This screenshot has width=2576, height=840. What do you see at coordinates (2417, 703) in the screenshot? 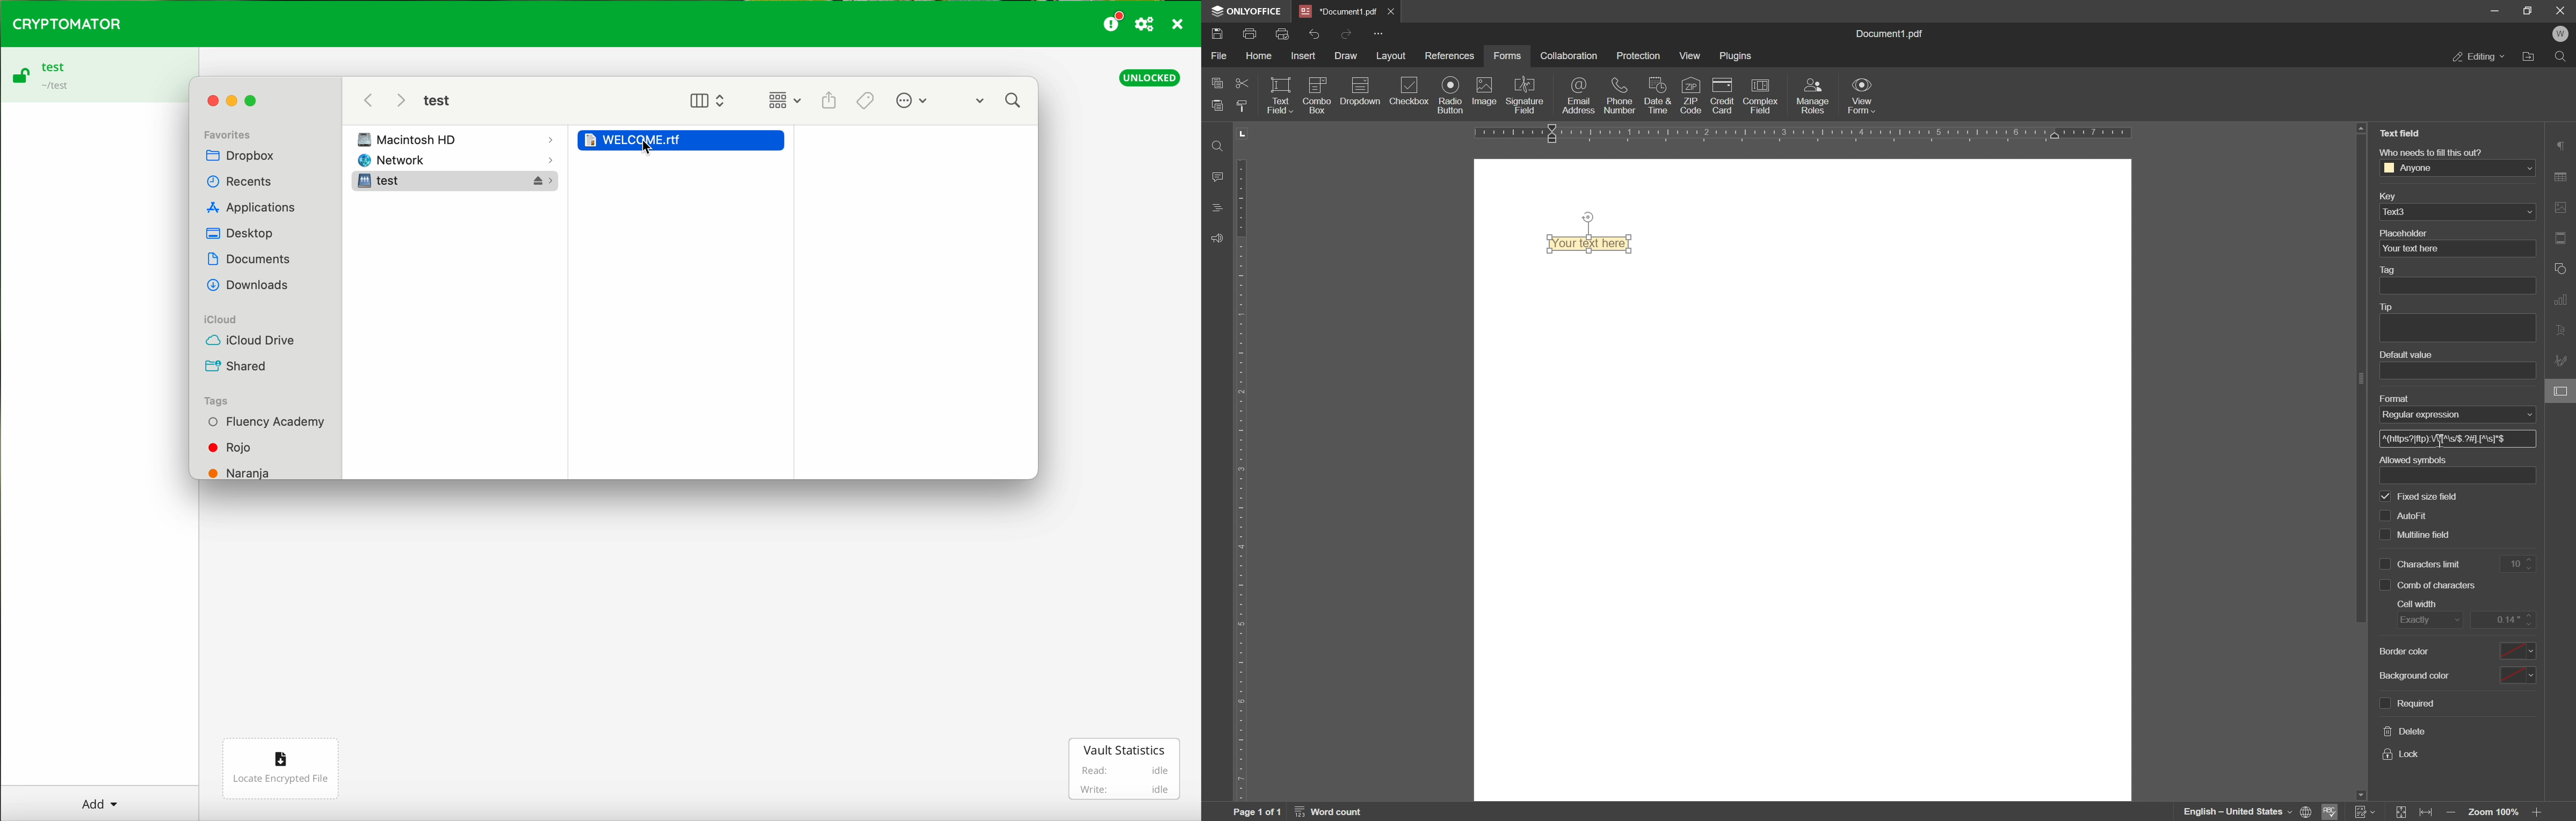
I see `required` at bounding box center [2417, 703].